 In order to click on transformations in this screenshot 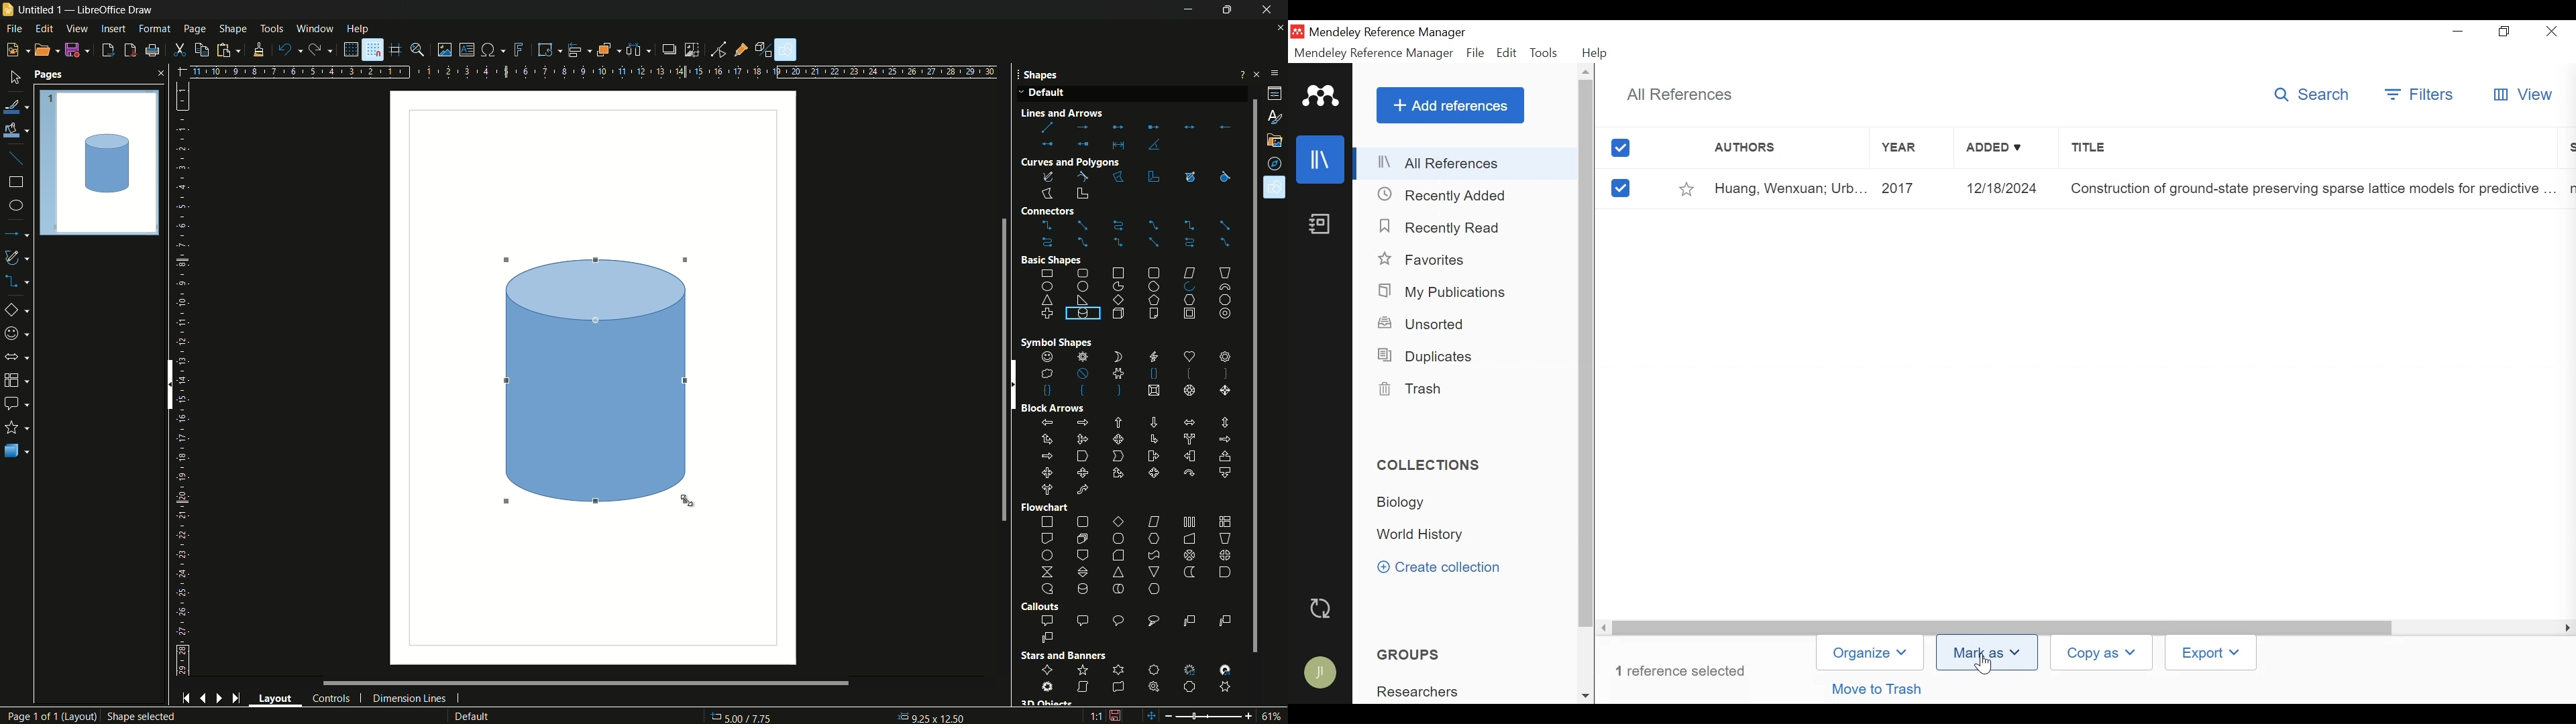, I will do `click(549, 49)`.